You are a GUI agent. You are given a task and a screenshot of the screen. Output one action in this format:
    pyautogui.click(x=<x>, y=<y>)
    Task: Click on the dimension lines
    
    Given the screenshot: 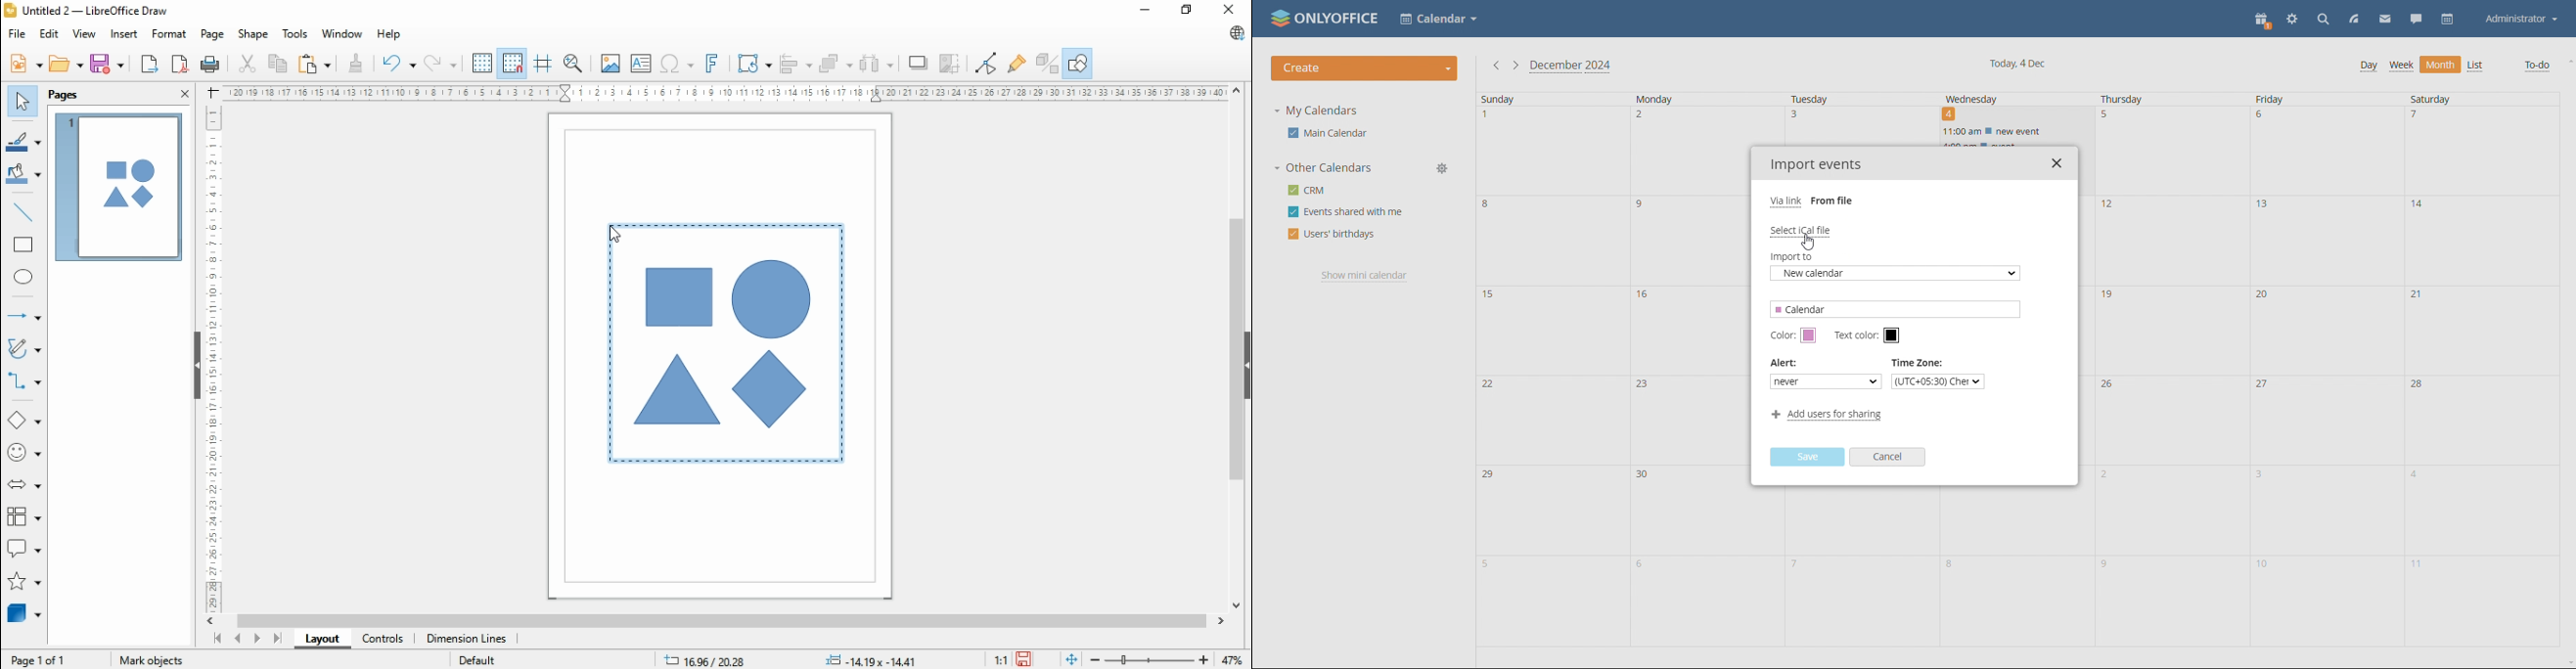 What is the action you would take?
    pyautogui.click(x=466, y=640)
    